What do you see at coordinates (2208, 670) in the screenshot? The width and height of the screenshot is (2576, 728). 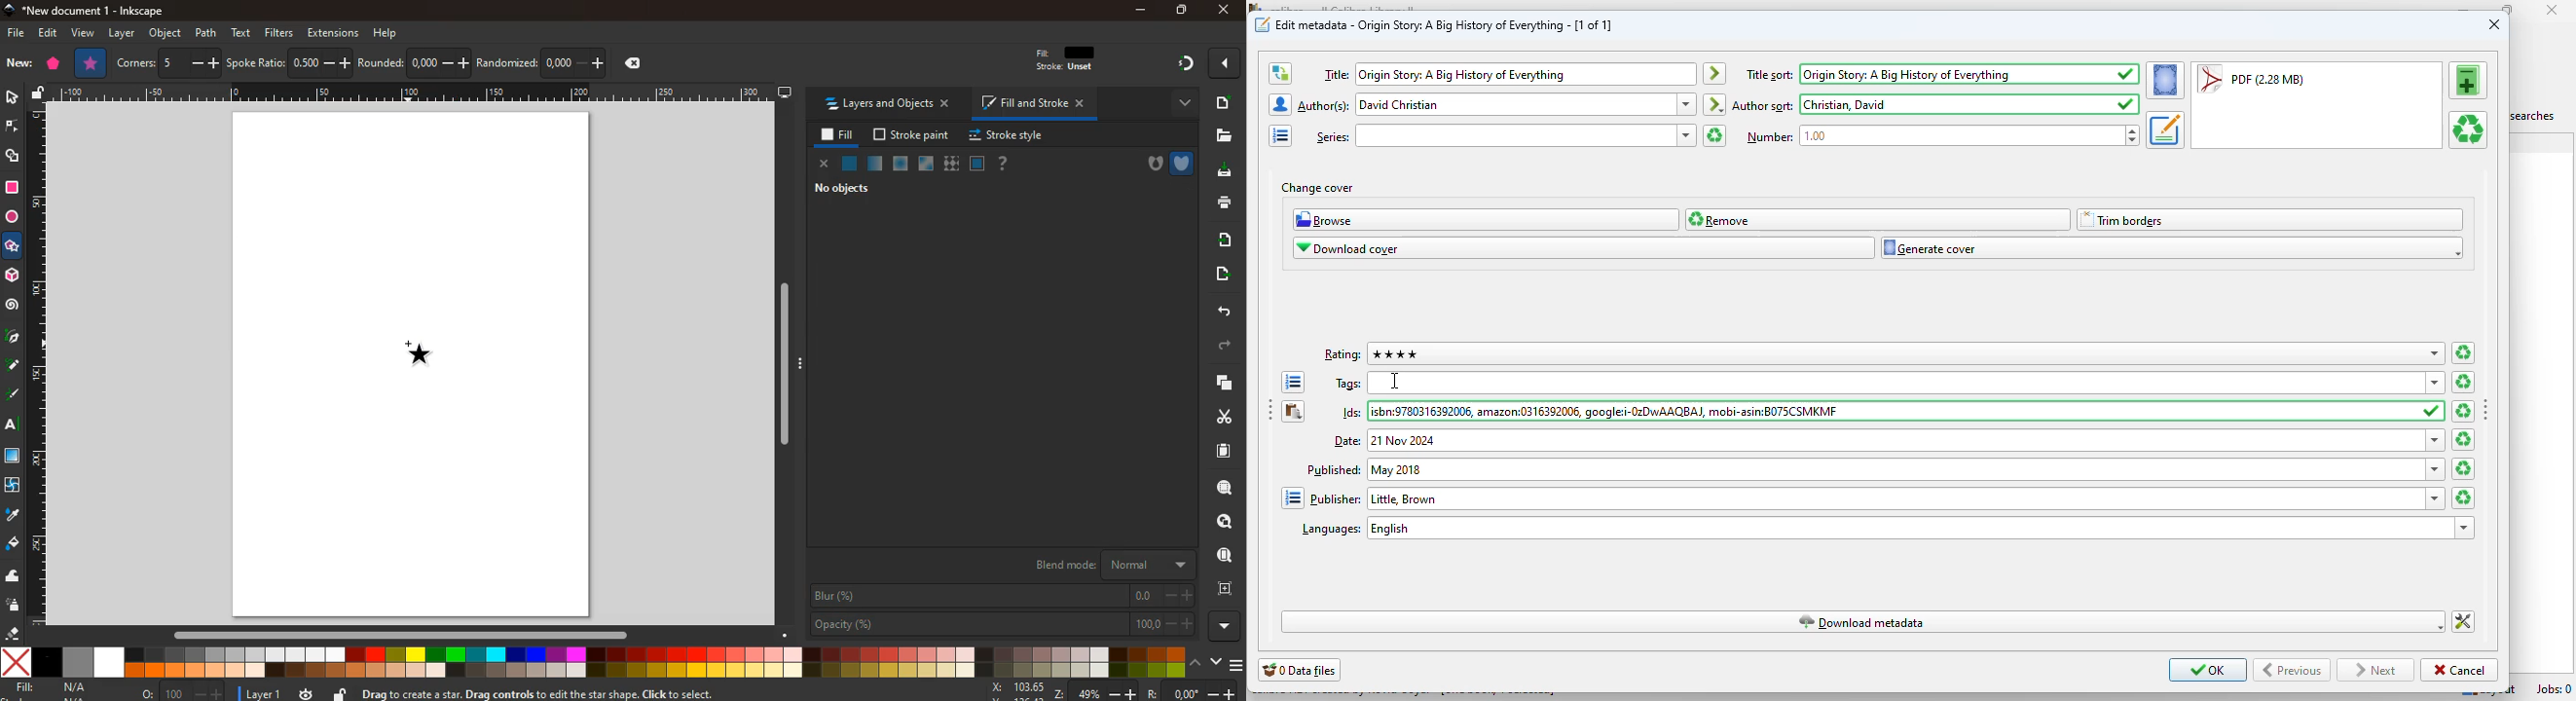 I see `OK` at bounding box center [2208, 670].